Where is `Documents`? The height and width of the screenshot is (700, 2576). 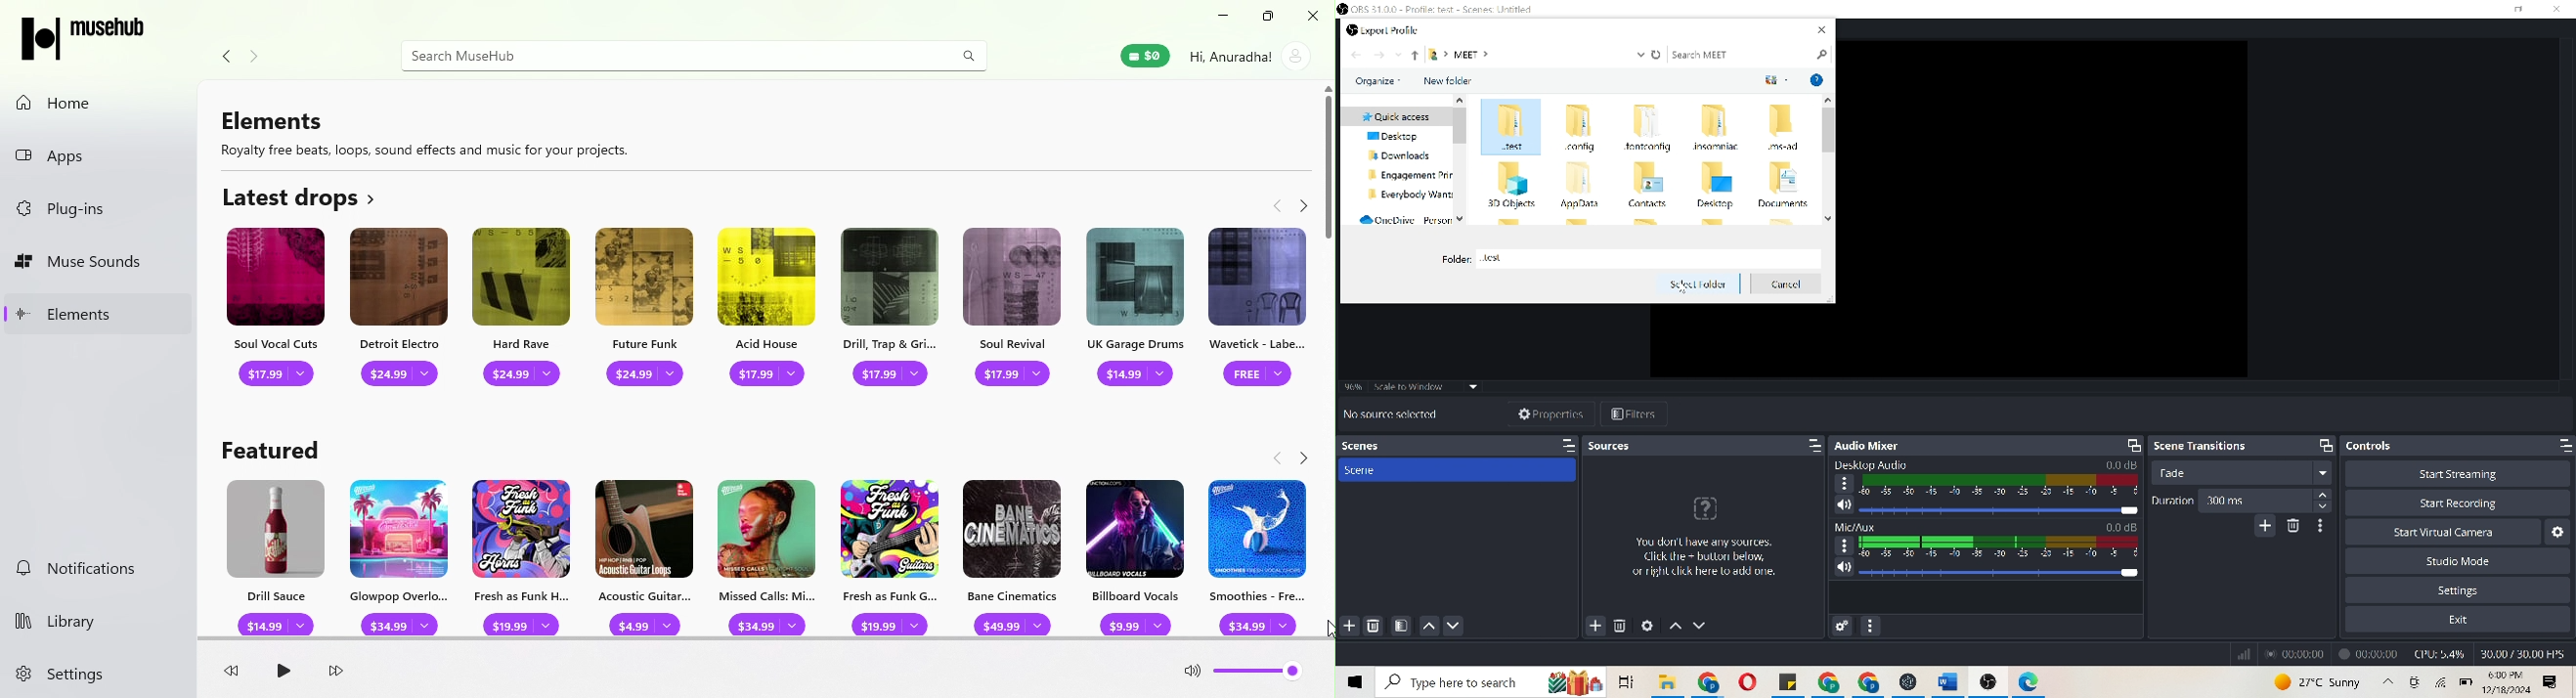
Documents is located at coordinates (1785, 185).